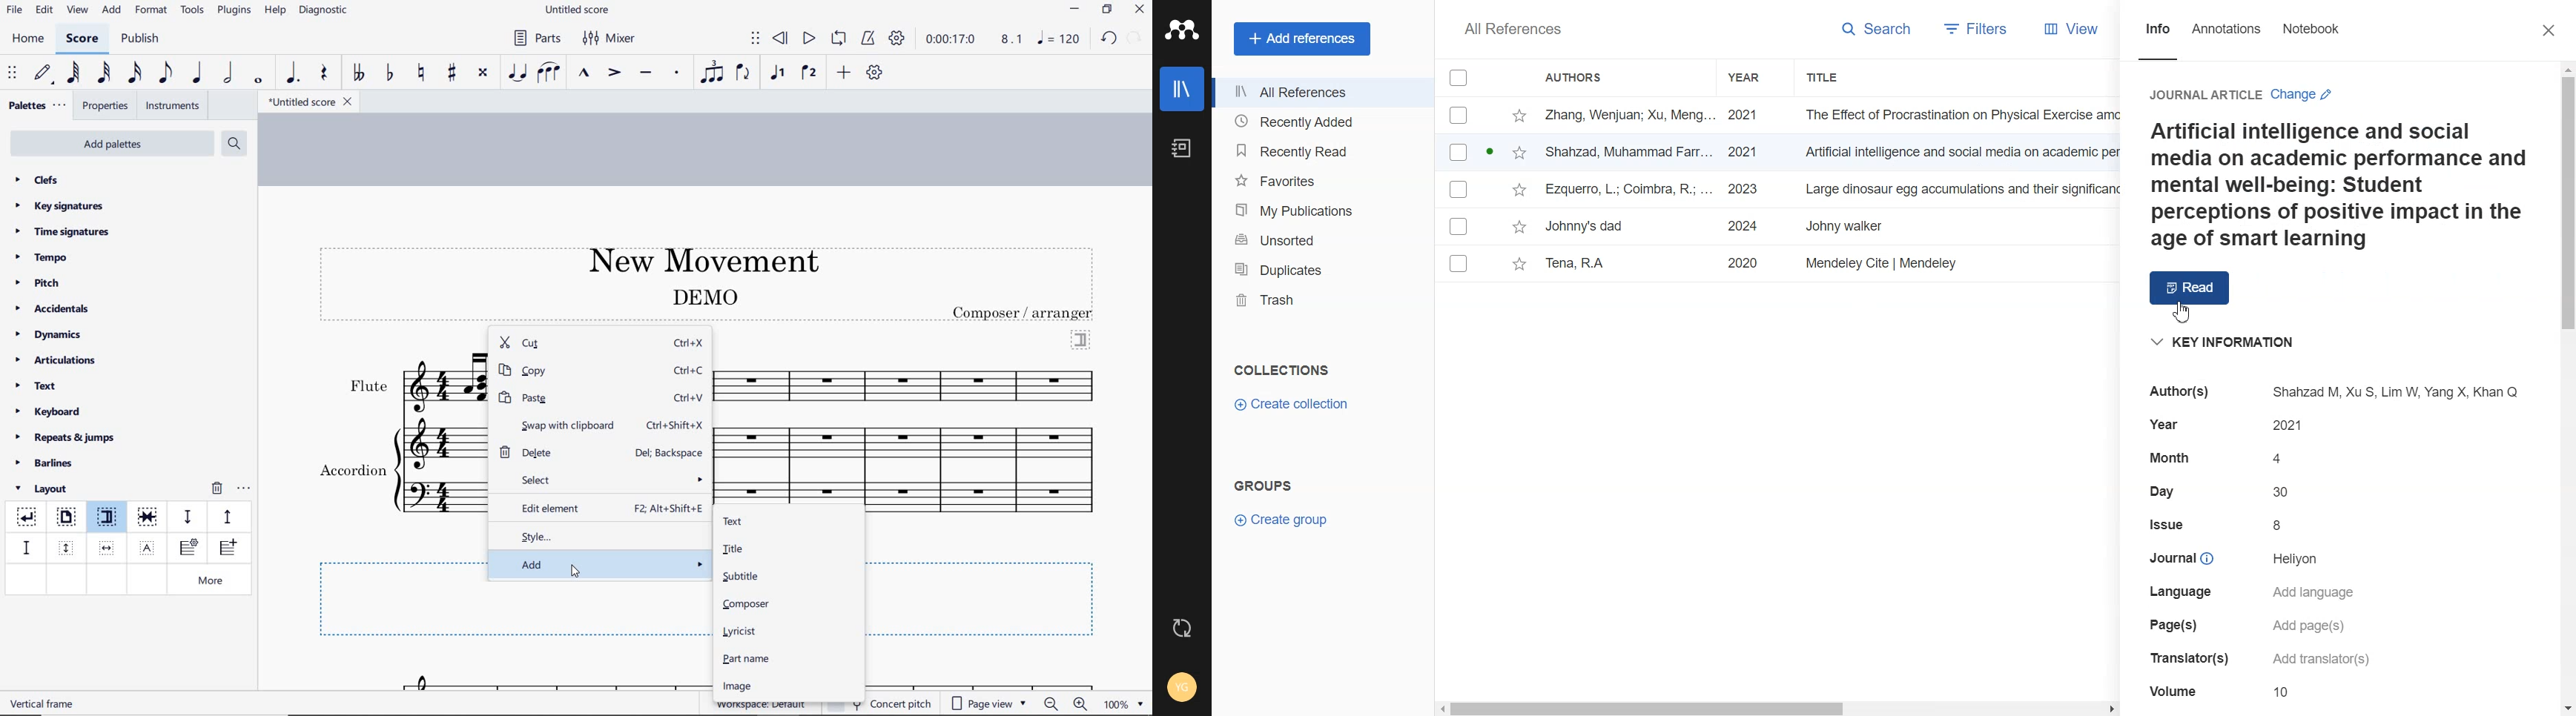 The image size is (2576, 728). What do you see at coordinates (1320, 239) in the screenshot?
I see `Unsorted` at bounding box center [1320, 239].